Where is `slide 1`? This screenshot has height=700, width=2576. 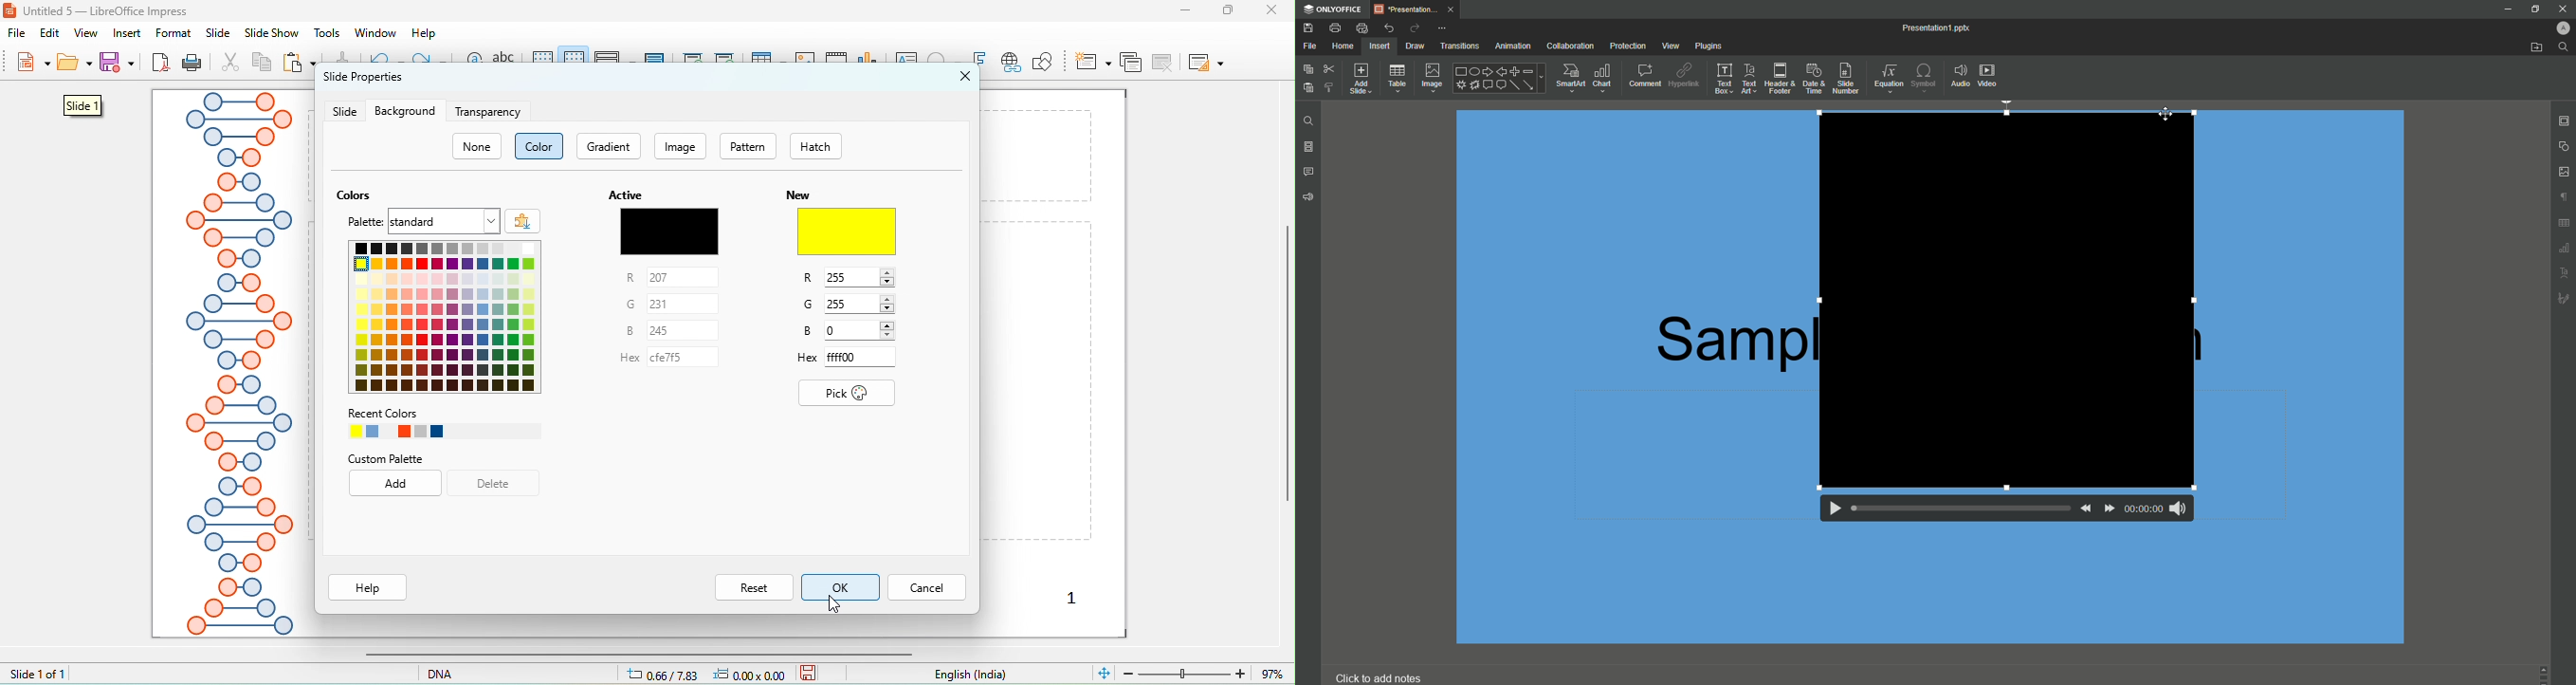 slide 1 is located at coordinates (82, 105).